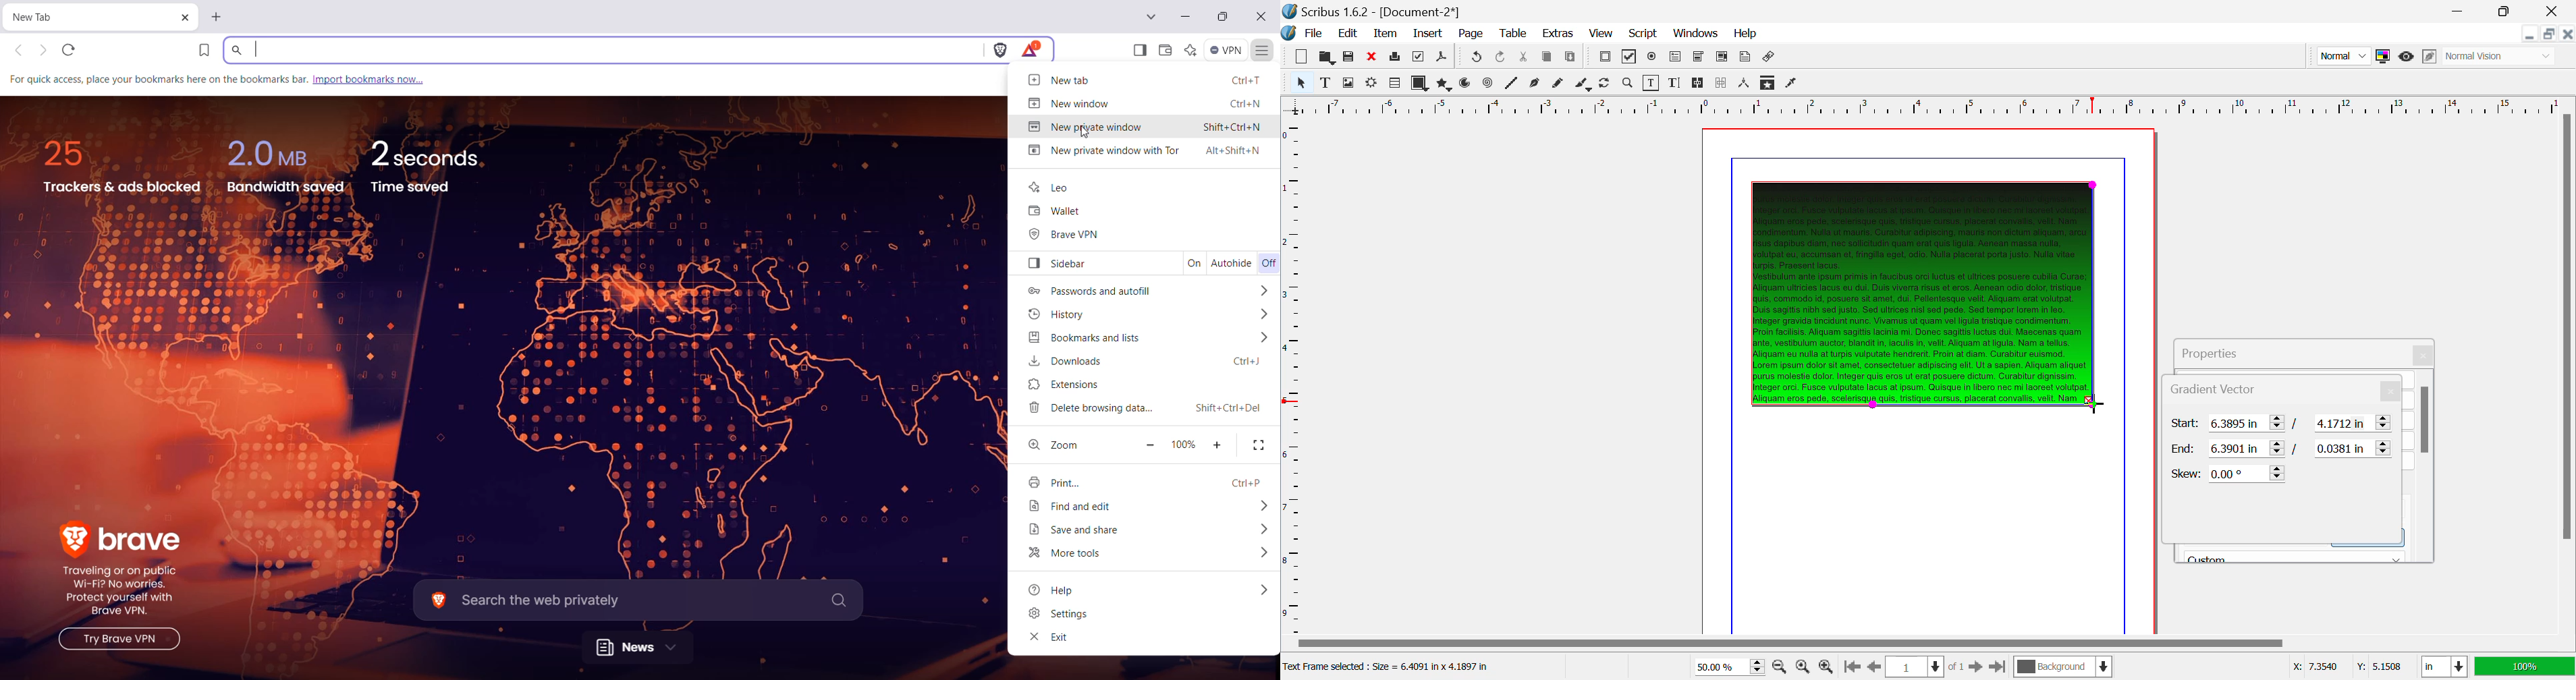 The width and height of the screenshot is (2576, 700). I want to click on Make Text smaller, so click(1148, 446).